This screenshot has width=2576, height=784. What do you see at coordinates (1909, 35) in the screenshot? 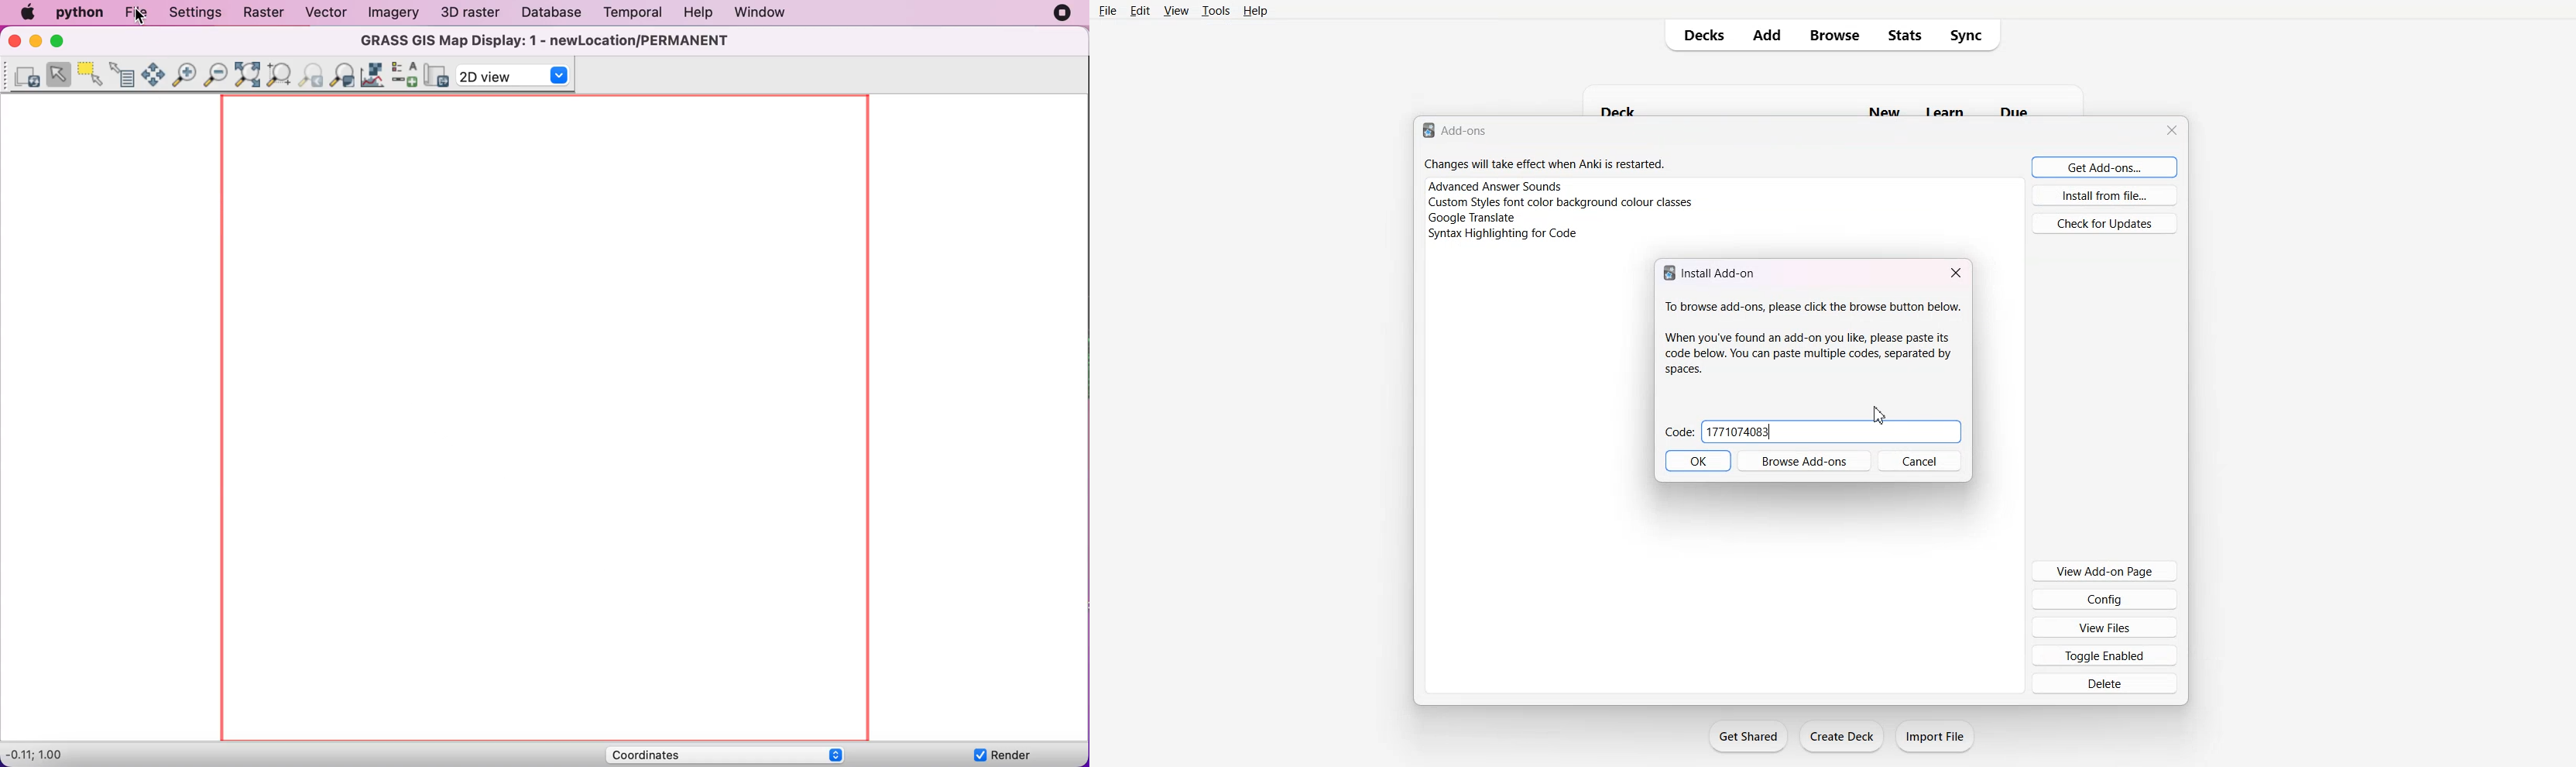
I see `Stats` at bounding box center [1909, 35].